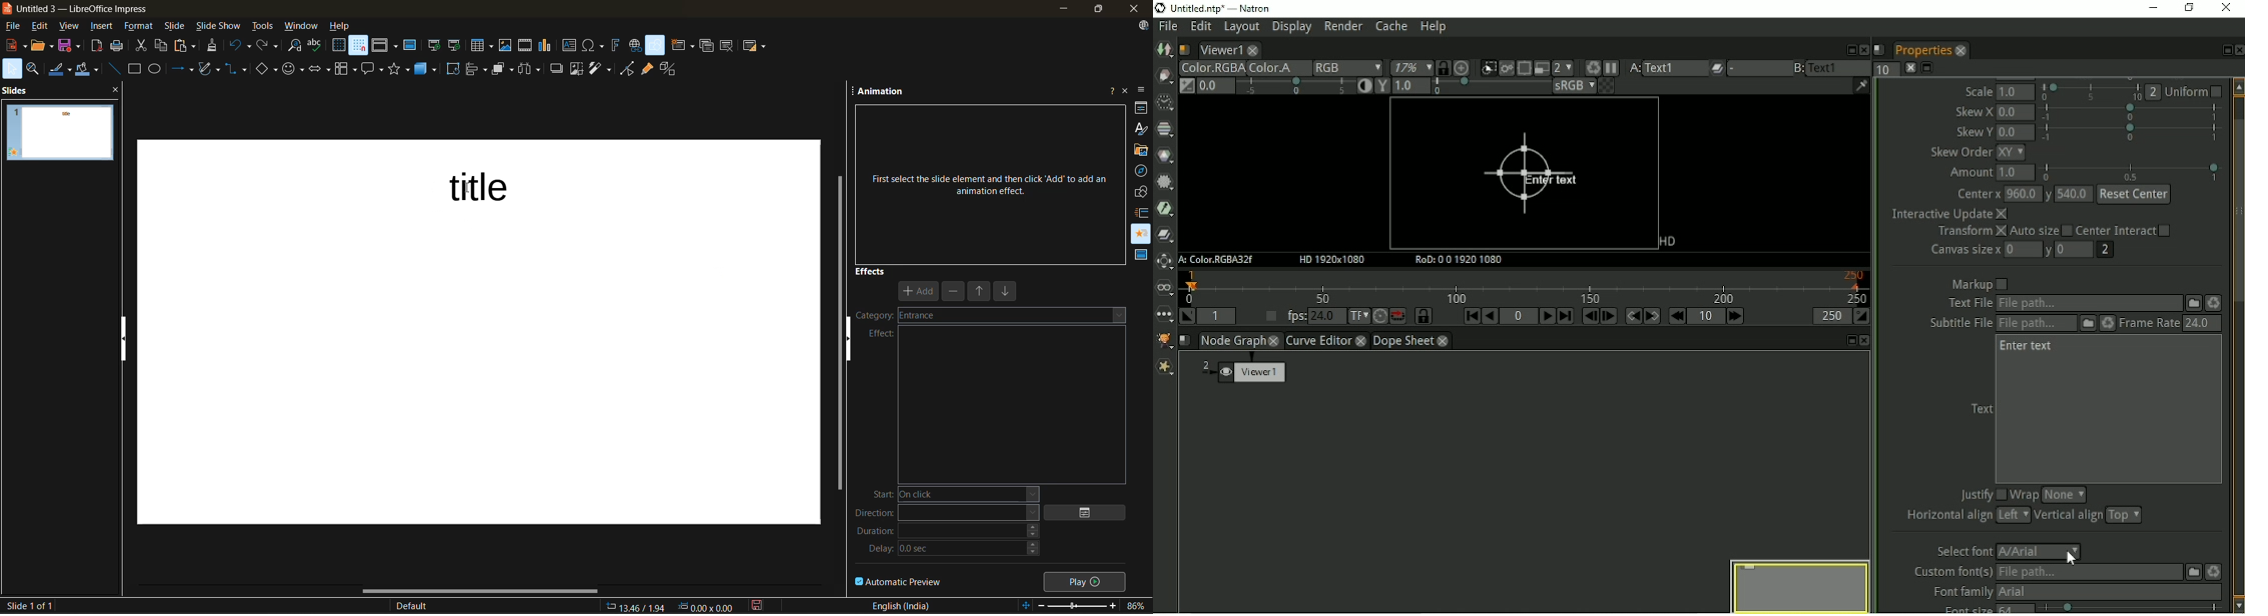 The height and width of the screenshot is (616, 2268). Describe the element at coordinates (410, 46) in the screenshot. I see `master slide` at that location.